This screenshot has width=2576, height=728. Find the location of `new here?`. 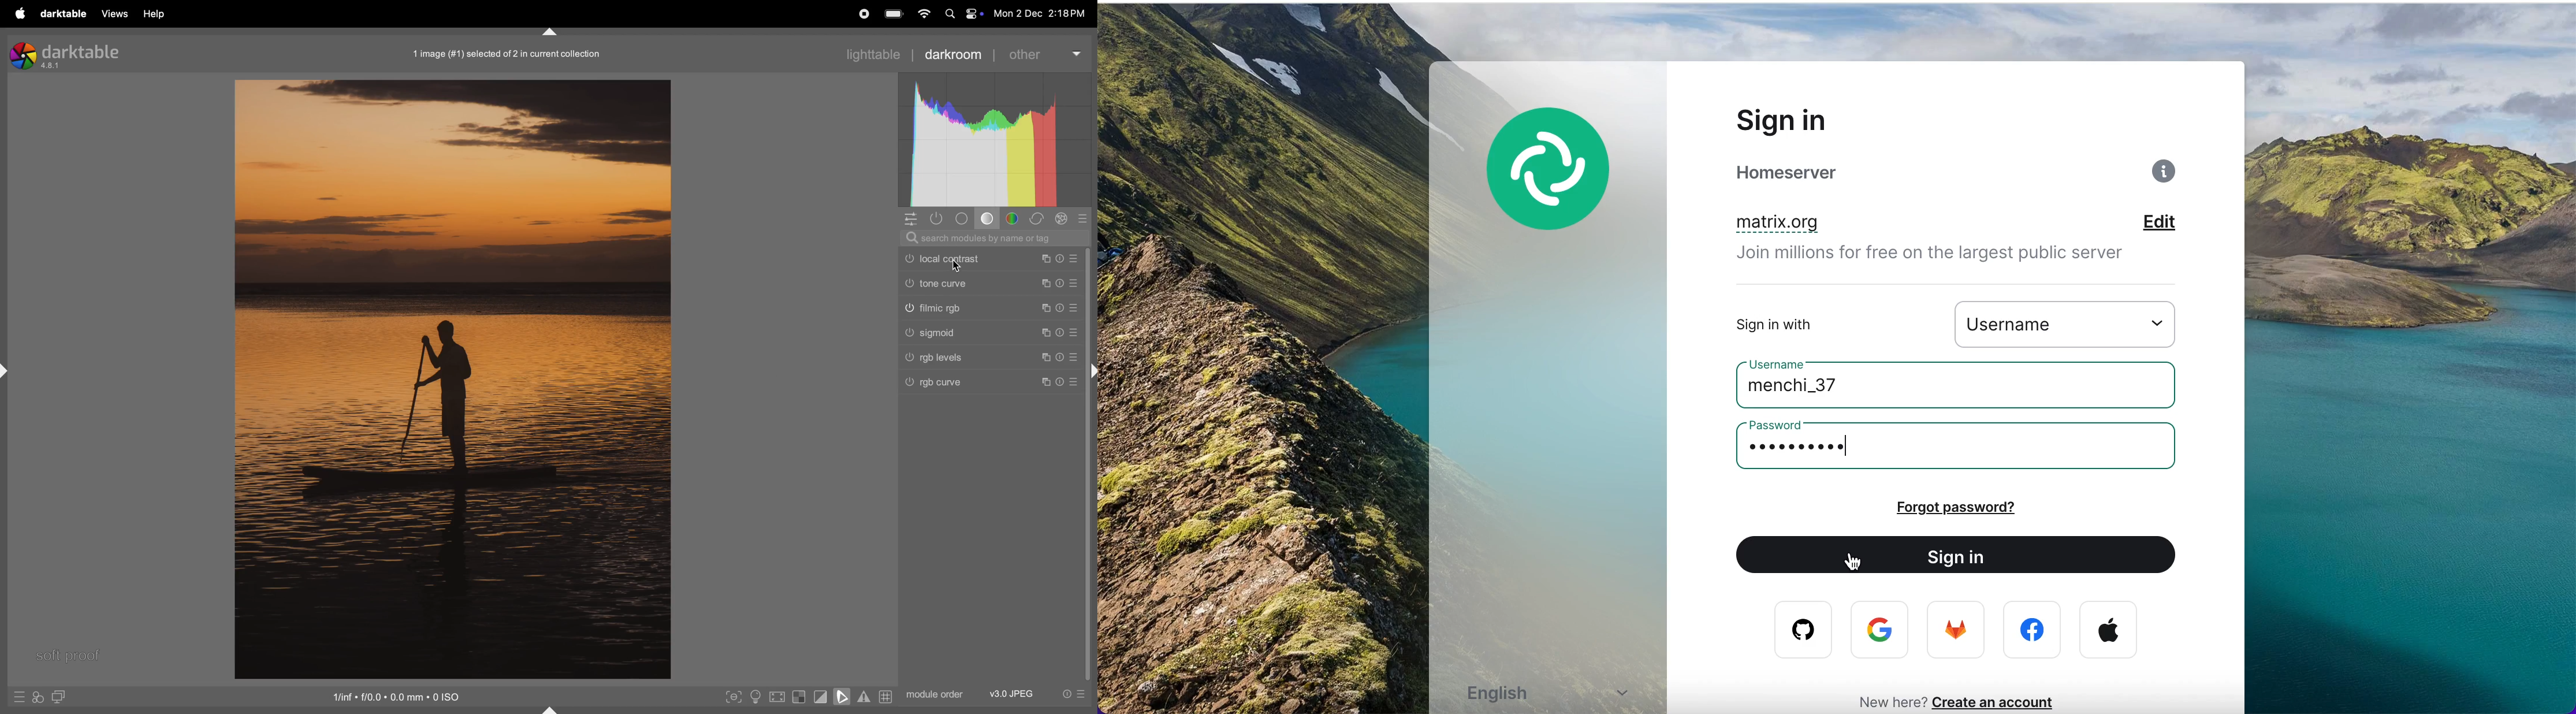

new here? is located at coordinates (1886, 701).